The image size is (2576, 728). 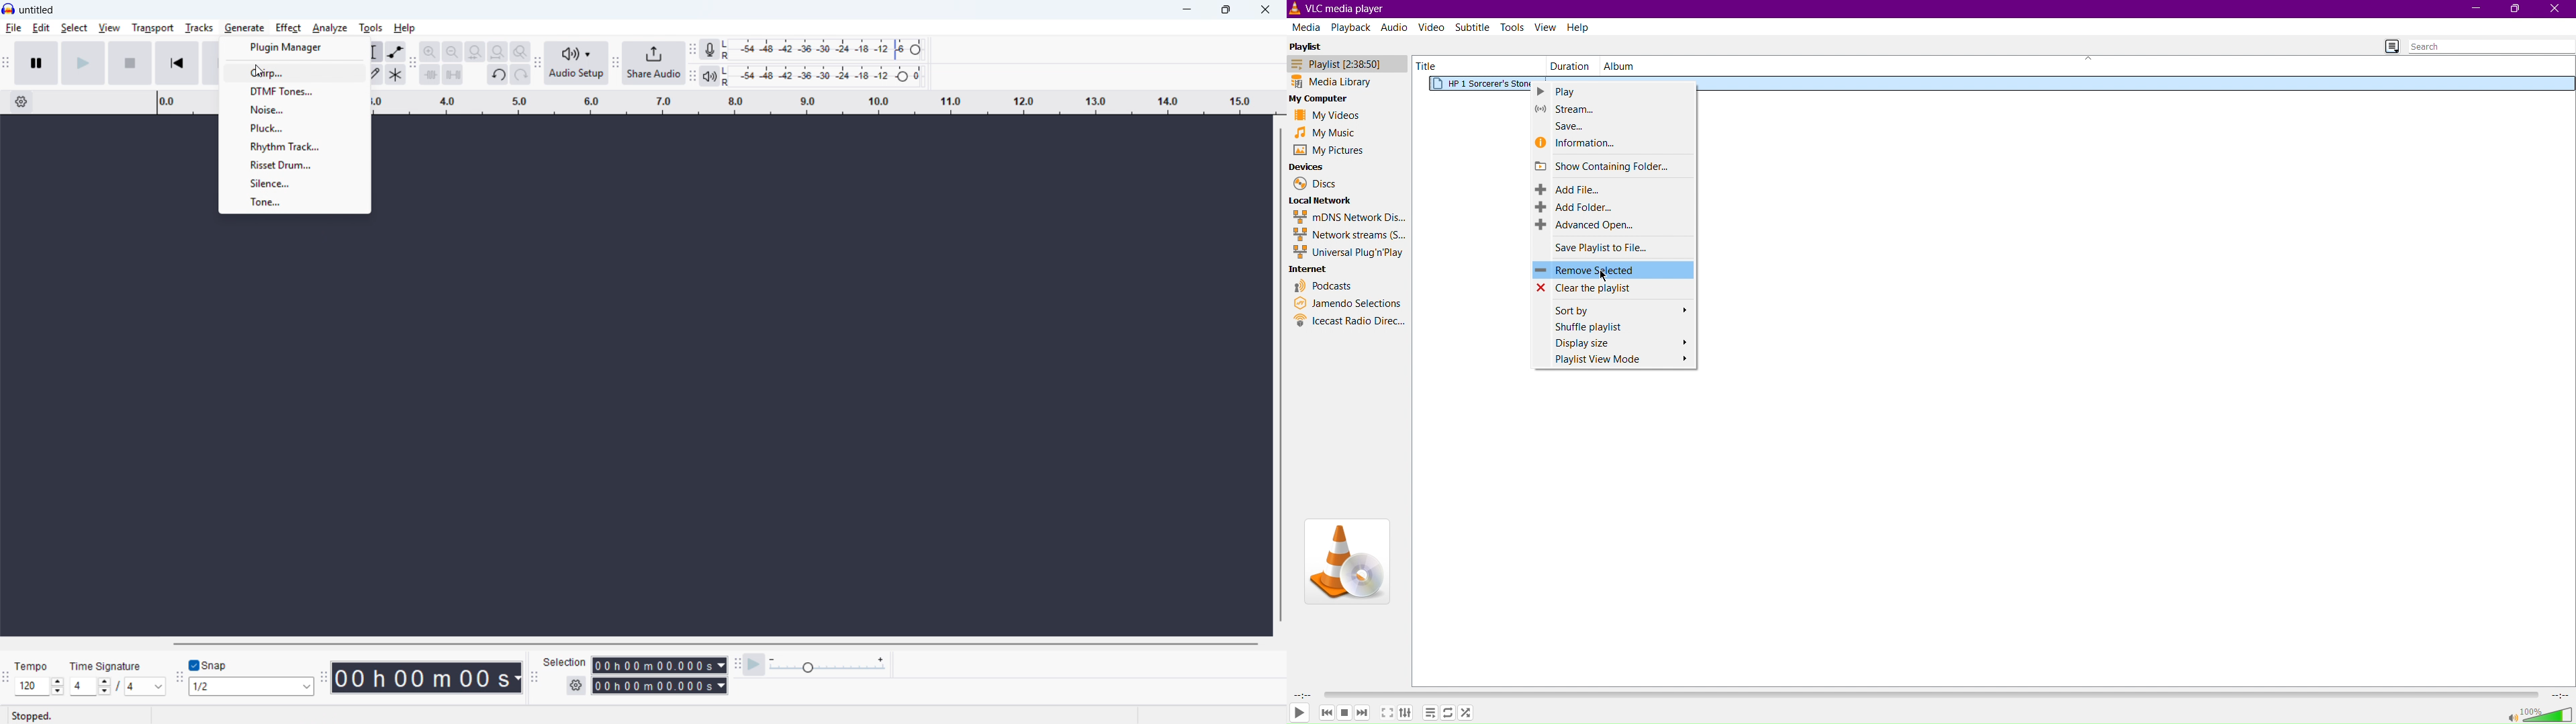 I want to click on Save..., so click(x=1606, y=124).